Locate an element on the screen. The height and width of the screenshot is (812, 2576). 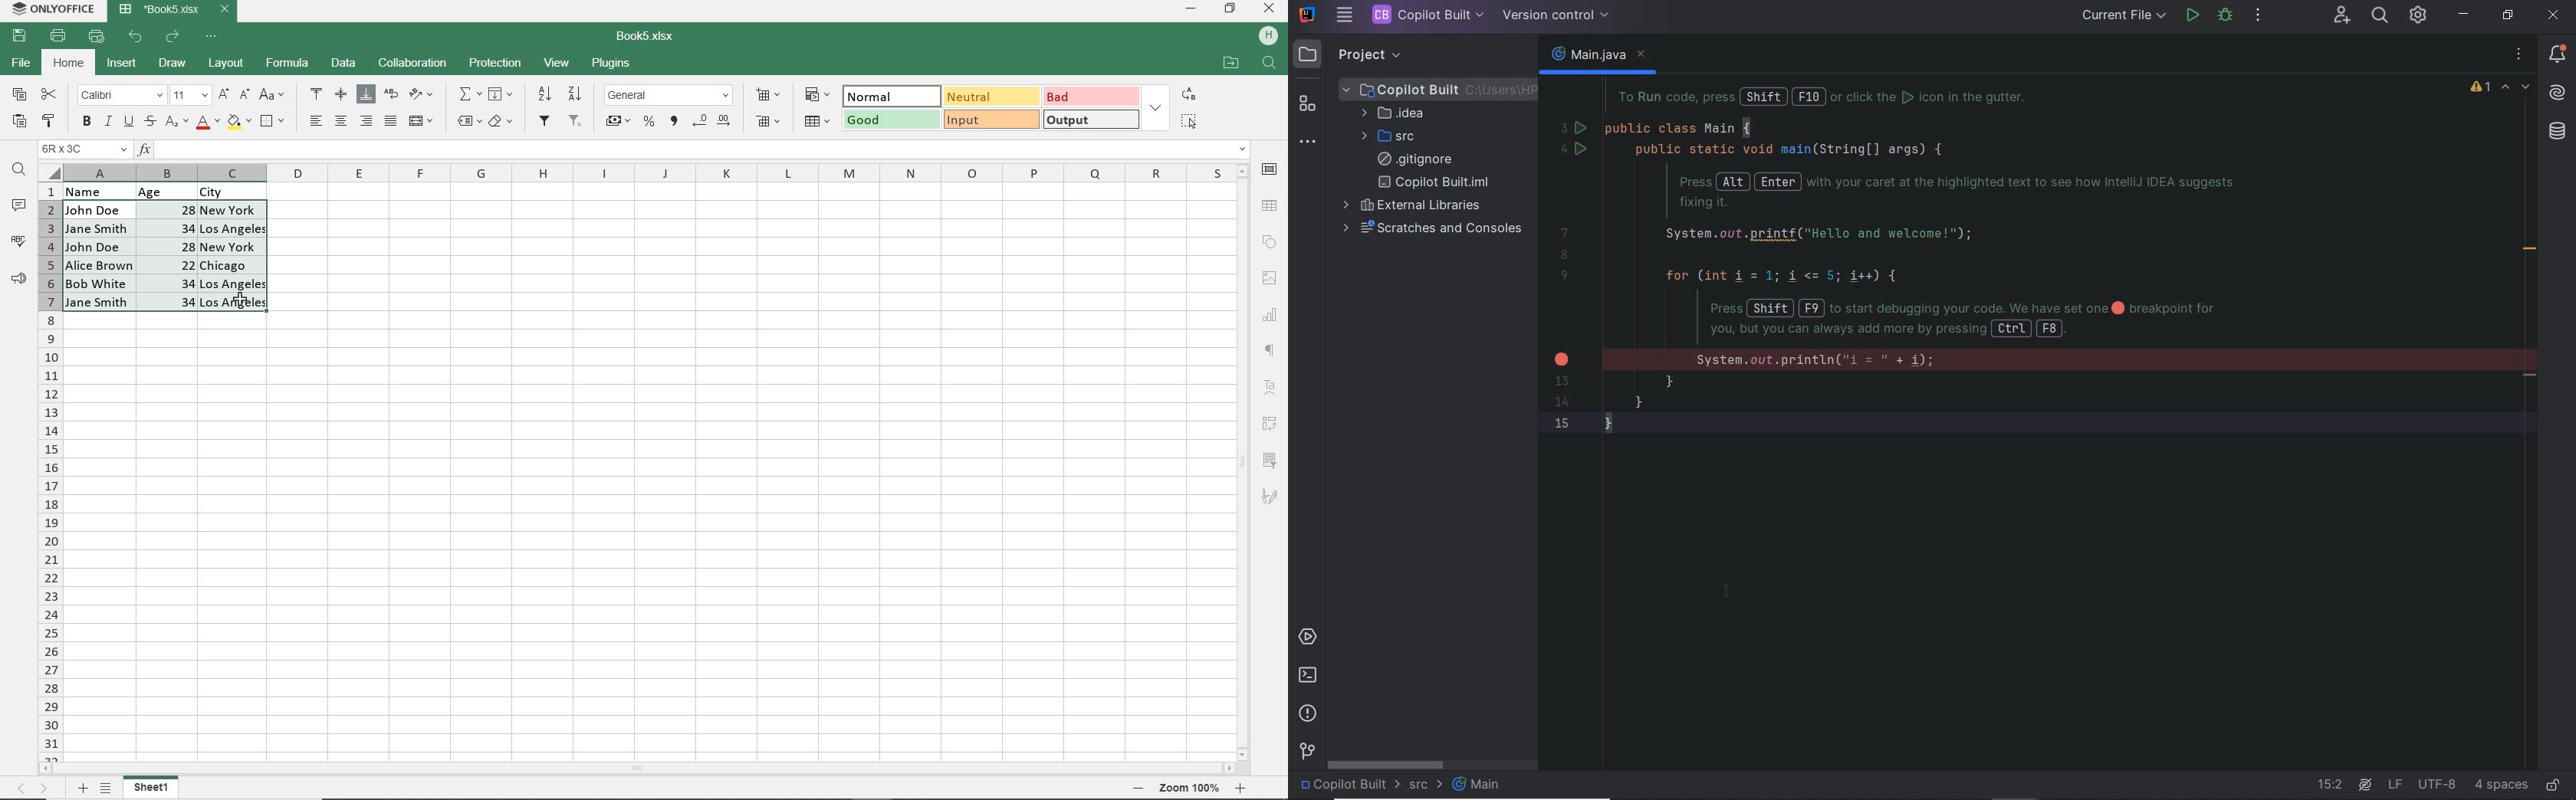
Zoom in or Zoom our is located at coordinates (1194, 788).